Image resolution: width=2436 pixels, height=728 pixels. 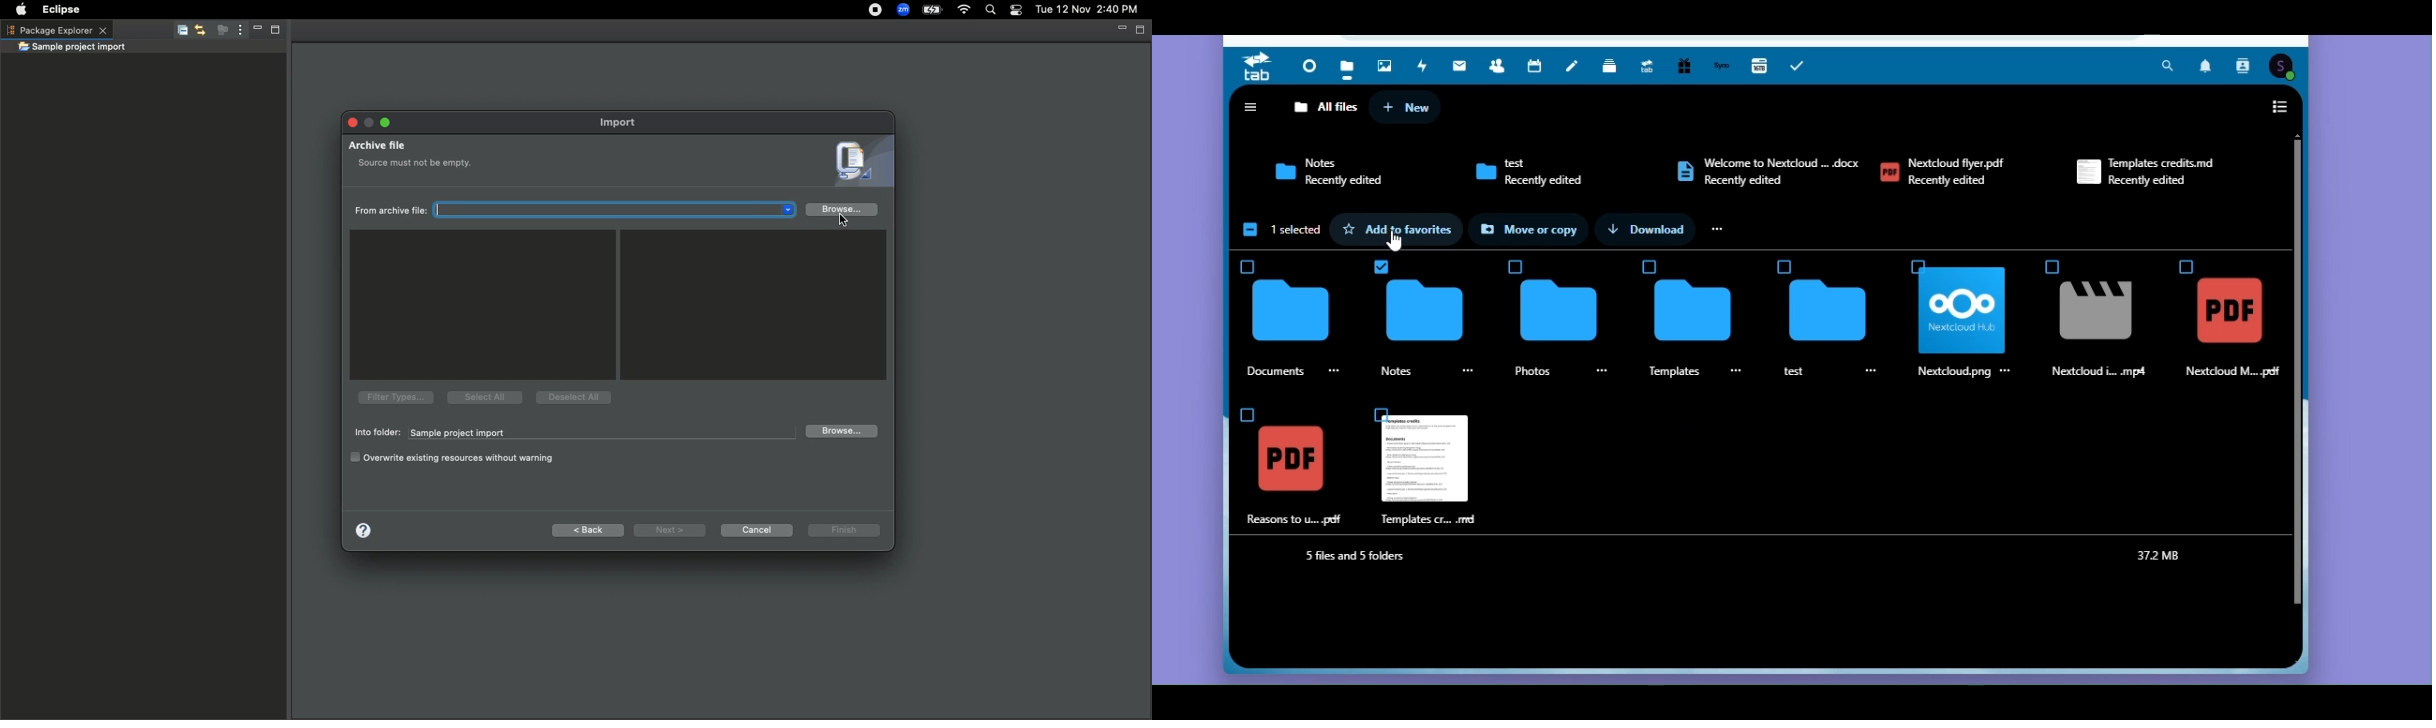 I want to click on cursor., so click(x=1395, y=243).